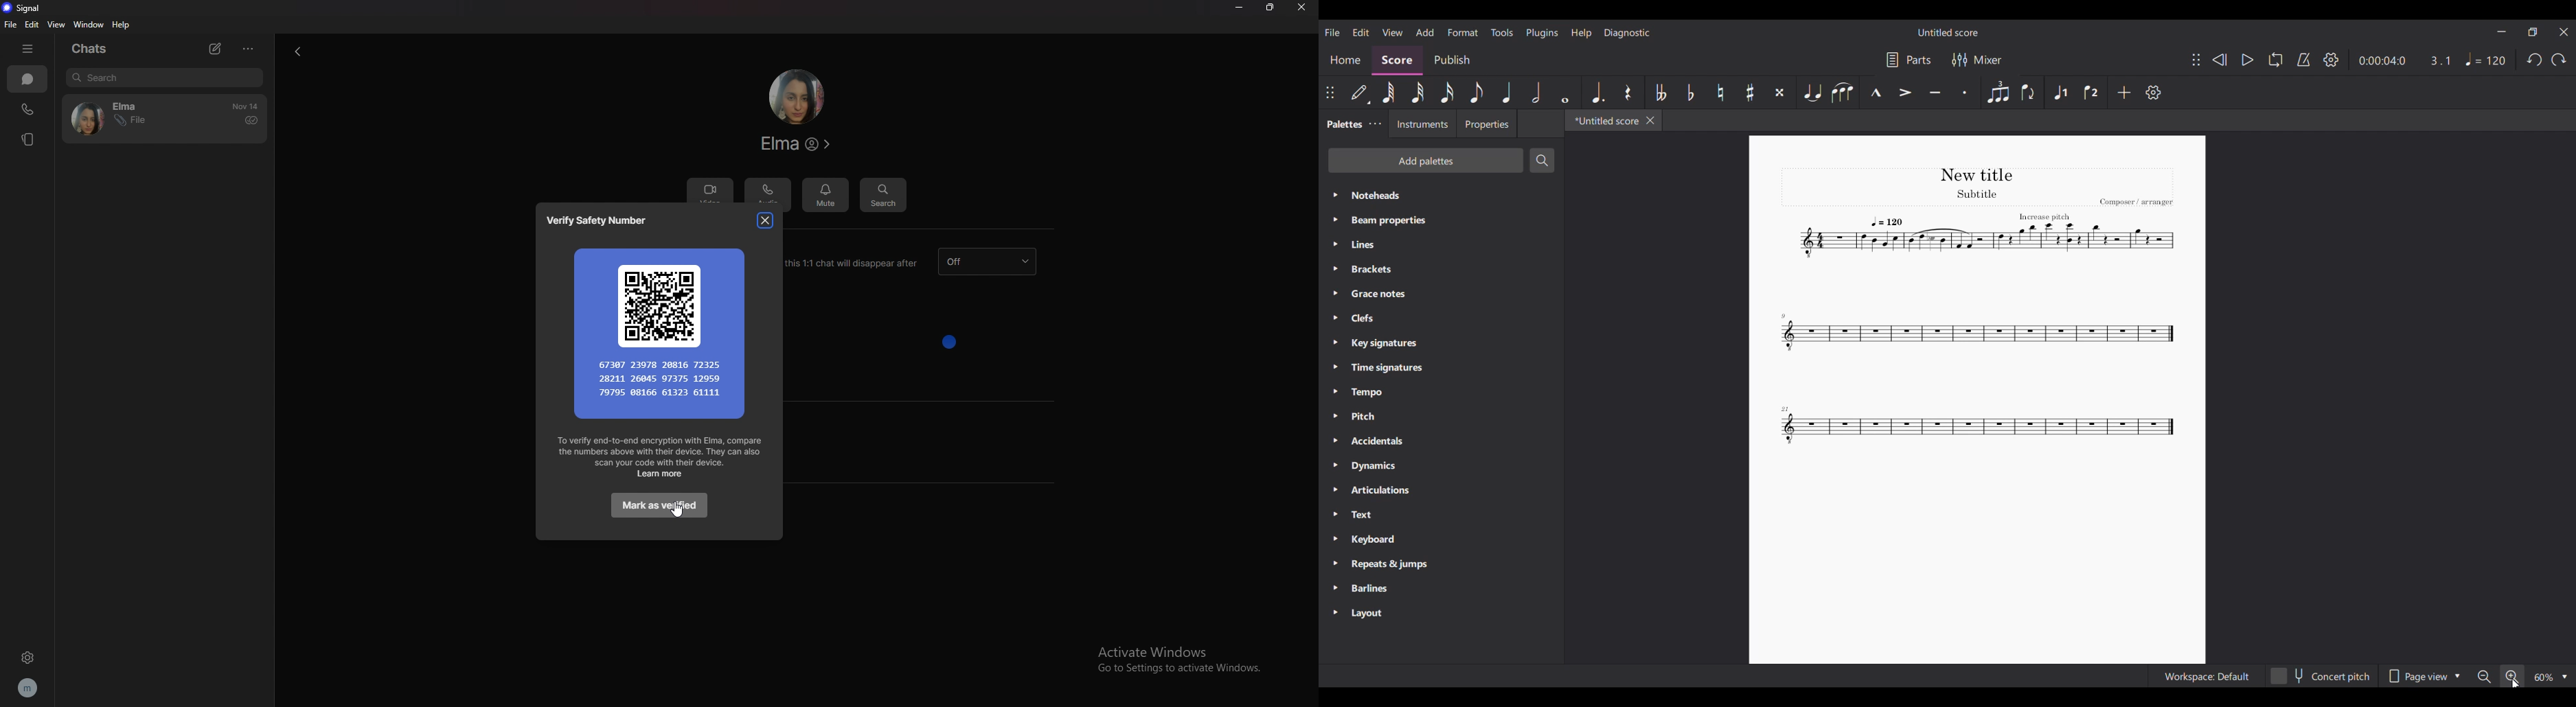 The image size is (2576, 728). Describe the element at coordinates (1442, 294) in the screenshot. I see `Grace notes` at that location.